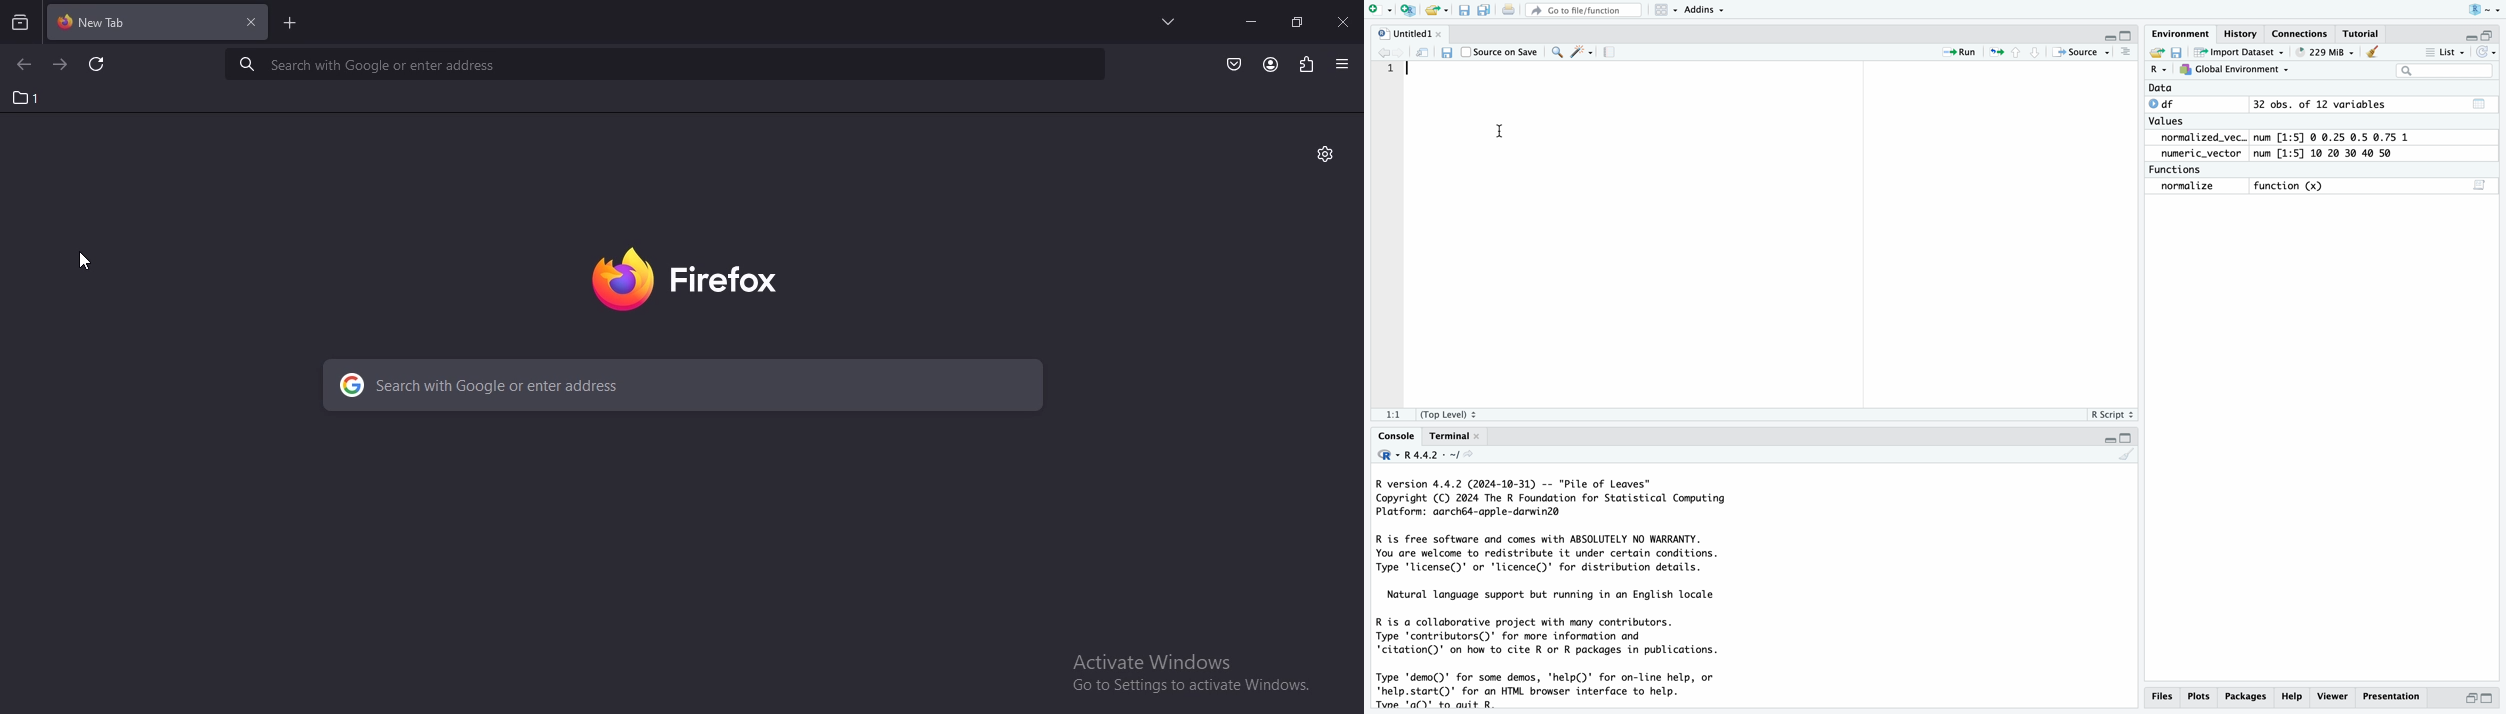 The height and width of the screenshot is (728, 2520). What do you see at coordinates (2470, 37) in the screenshot?
I see `minimize` at bounding box center [2470, 37].